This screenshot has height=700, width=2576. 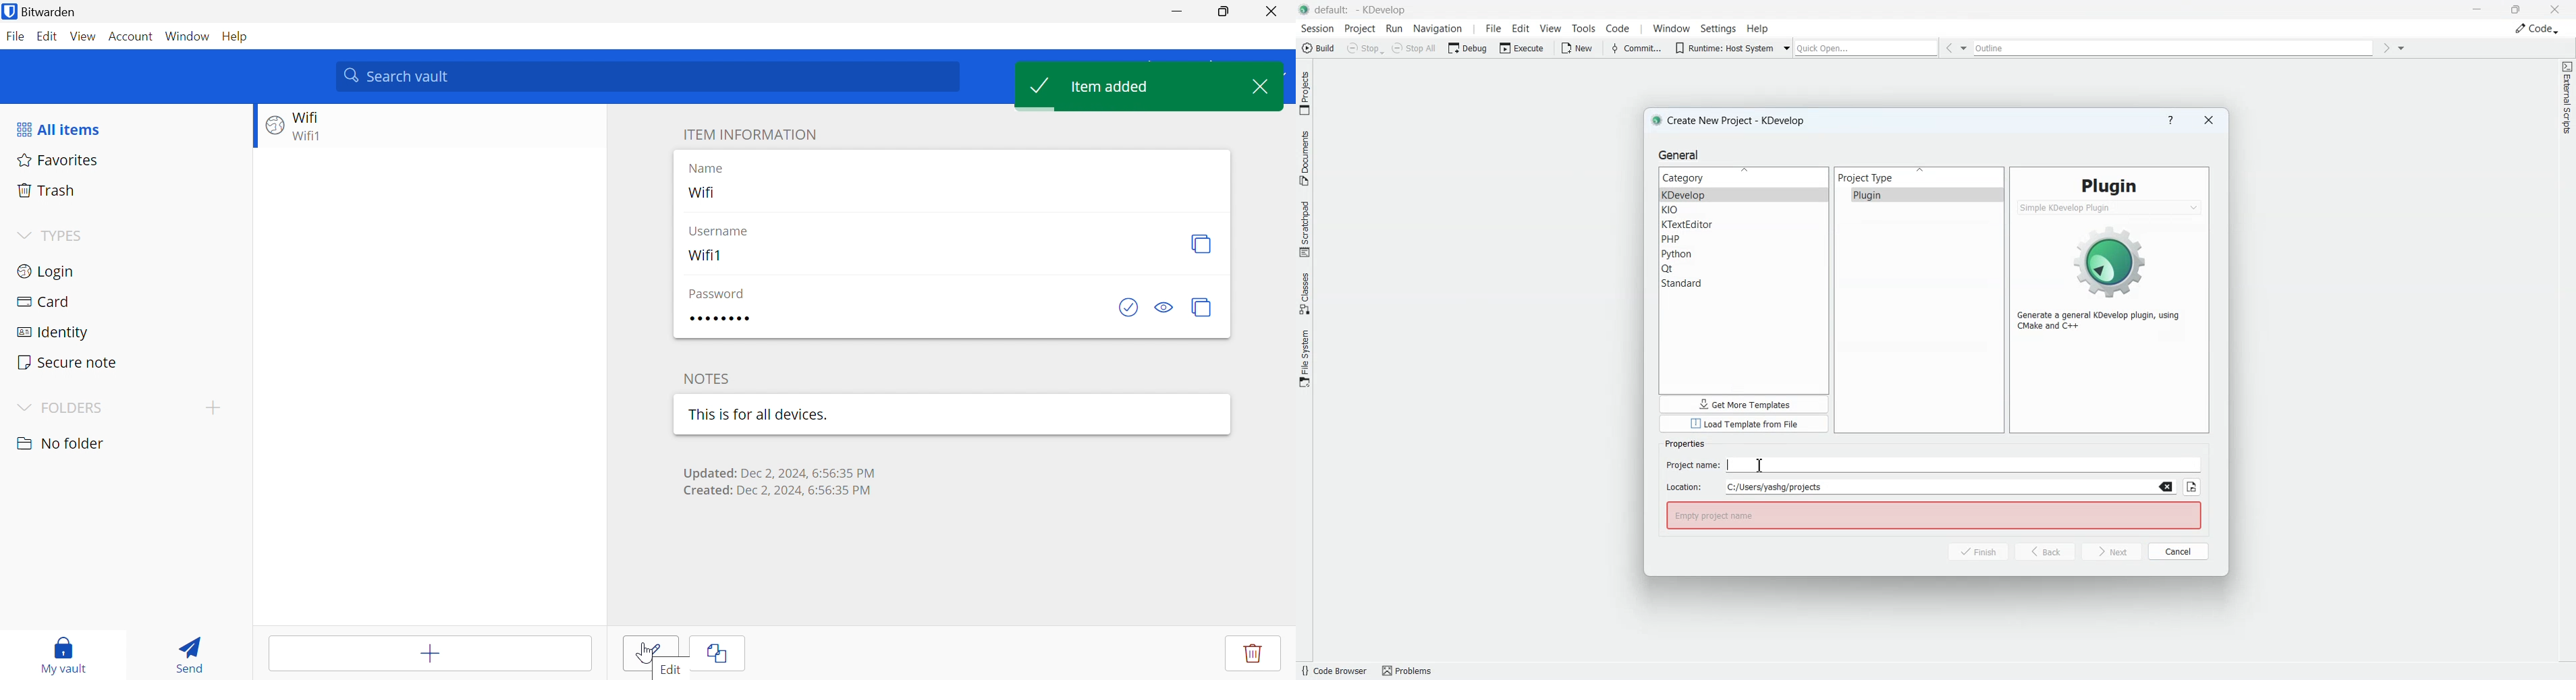 What do you see at coordinates (1124, 86) in the screenshot?
I see `Item added` at bounding box center [1124, 86].